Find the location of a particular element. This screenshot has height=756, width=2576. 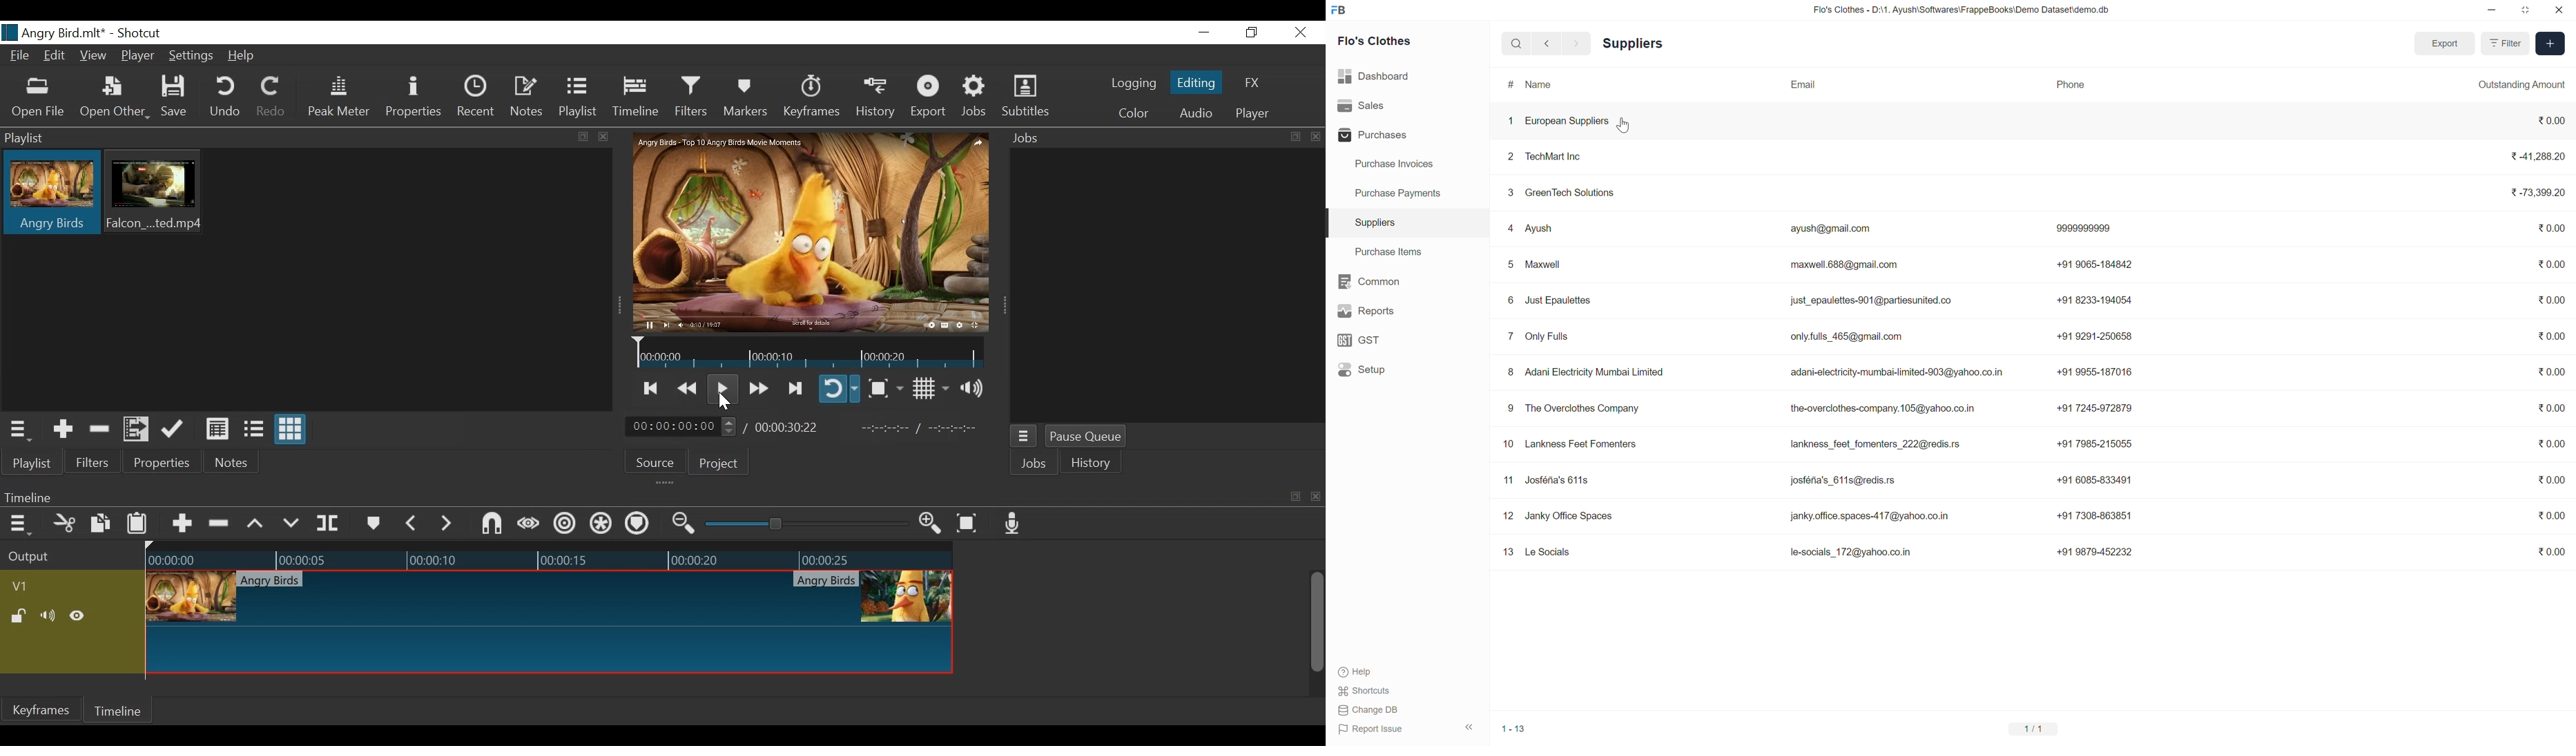

Janky Office Spaces is located at coordinates (1569, 517).